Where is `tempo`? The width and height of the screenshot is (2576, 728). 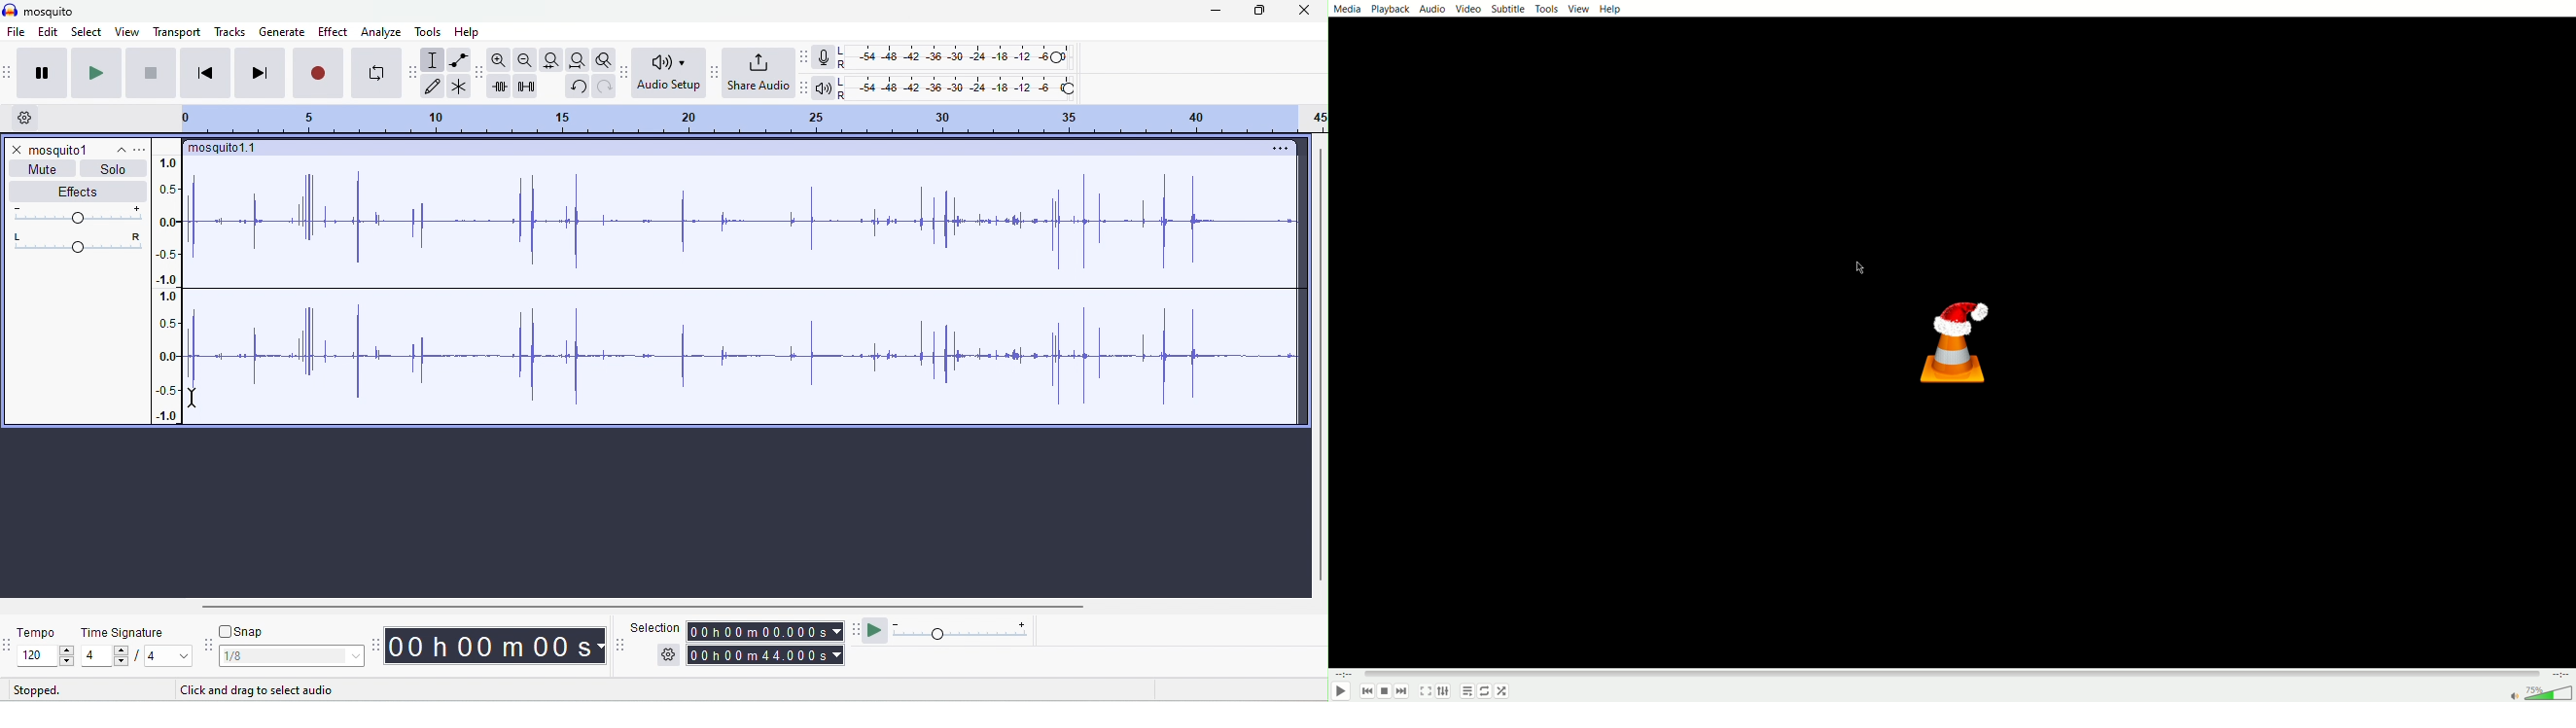 tempo is located at coordinates (38, 635).